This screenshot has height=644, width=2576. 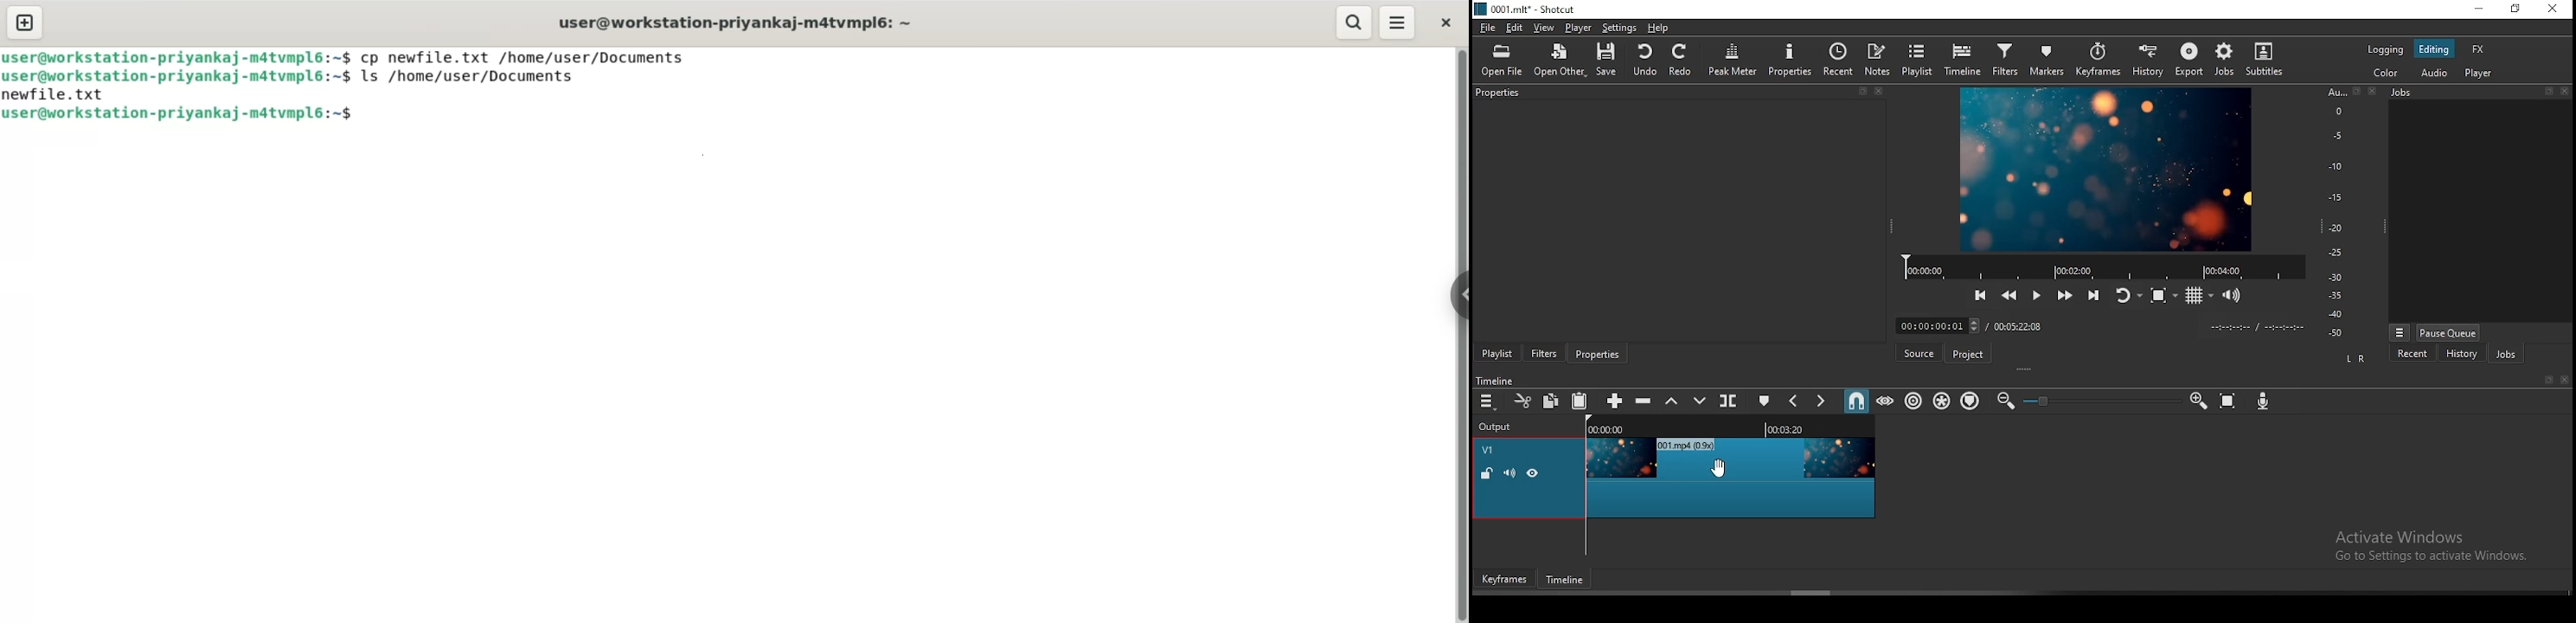 What do you see at coordinates (2566, 379) in the screenshot?
I see `close` at bounding box center [2566, 379].